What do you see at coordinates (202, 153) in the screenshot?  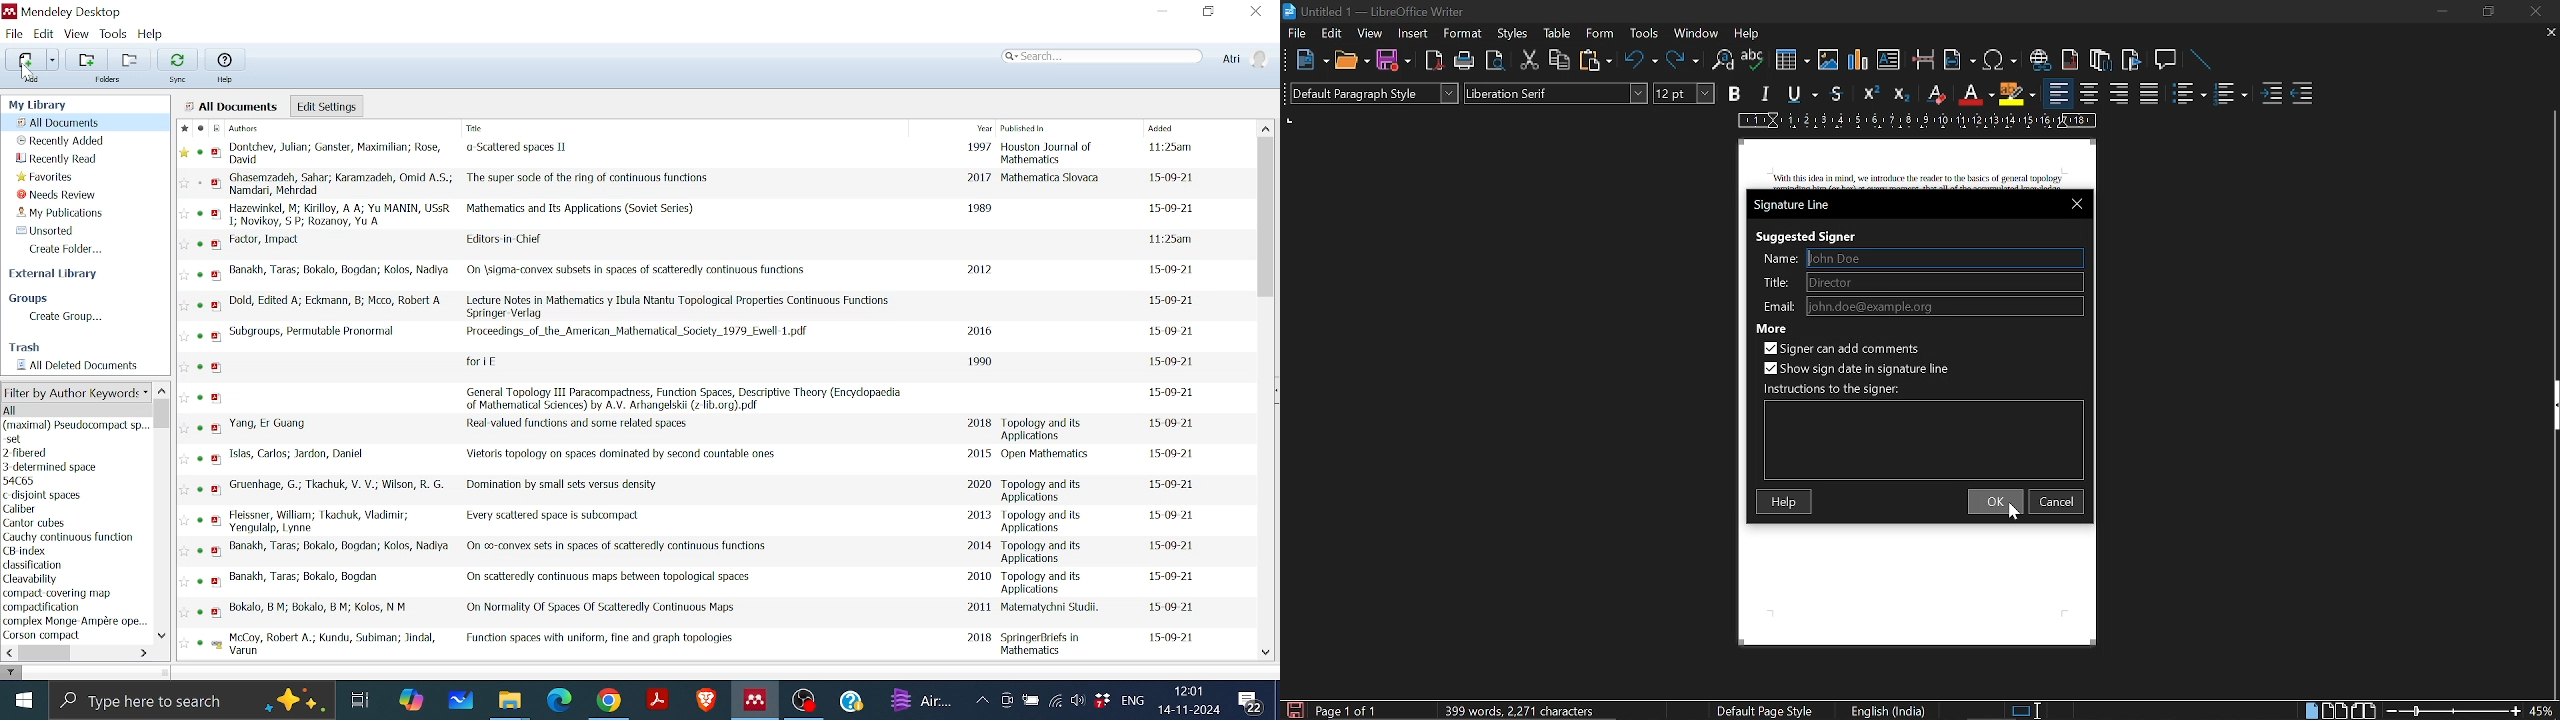 I see `read status` at bounding box center [202, 153].